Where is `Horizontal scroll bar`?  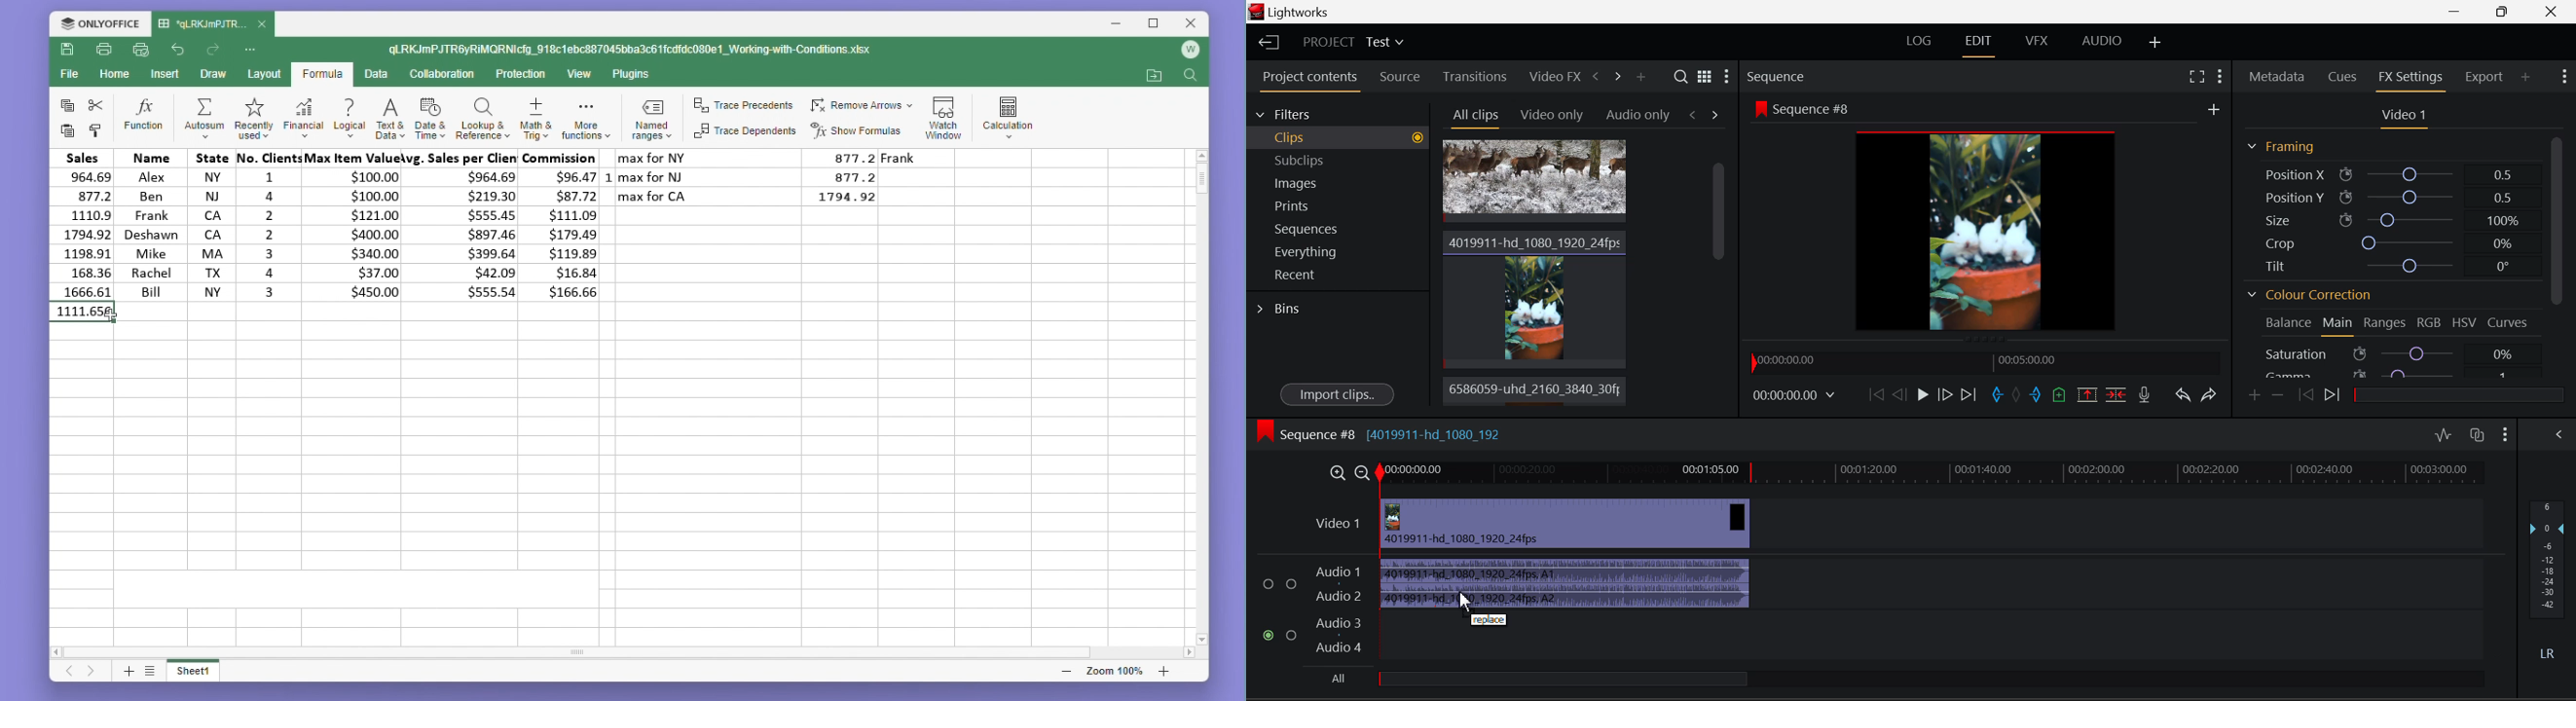
Horizontal scroll bar is located at coordinates (612, 652).